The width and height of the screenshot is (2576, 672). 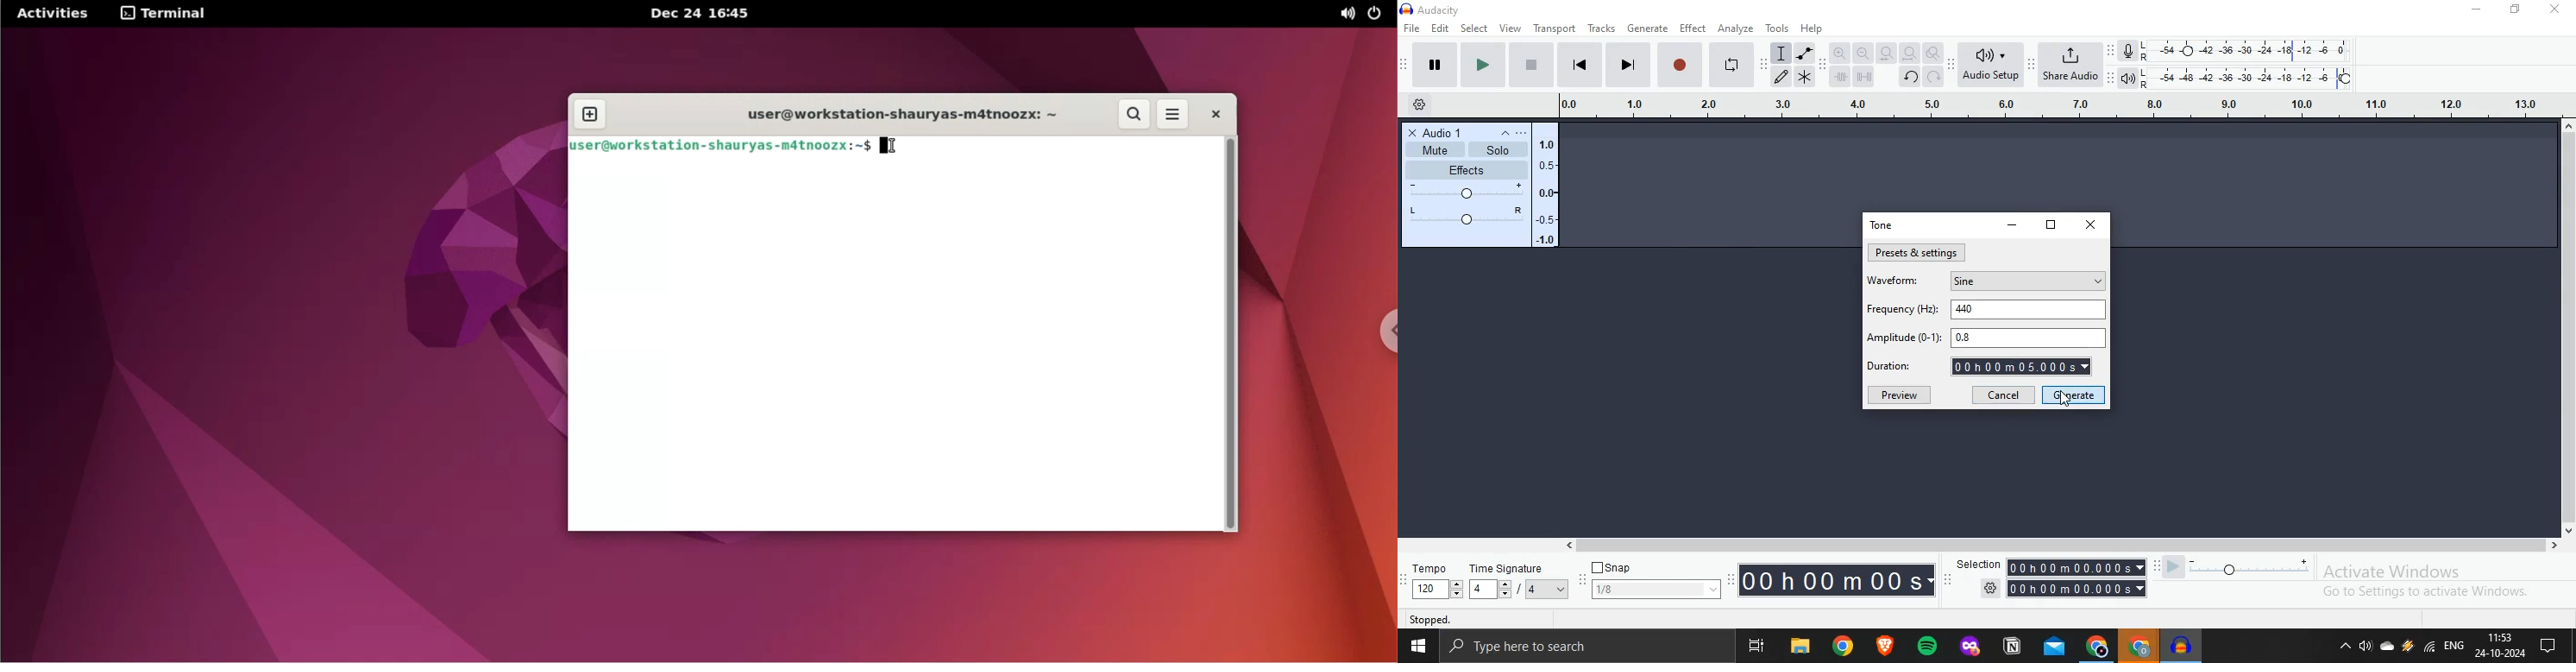 What do you see at coordinates (1554, 28) in the screenshot?
I see `Transport` at bounding box center [1554, 28].